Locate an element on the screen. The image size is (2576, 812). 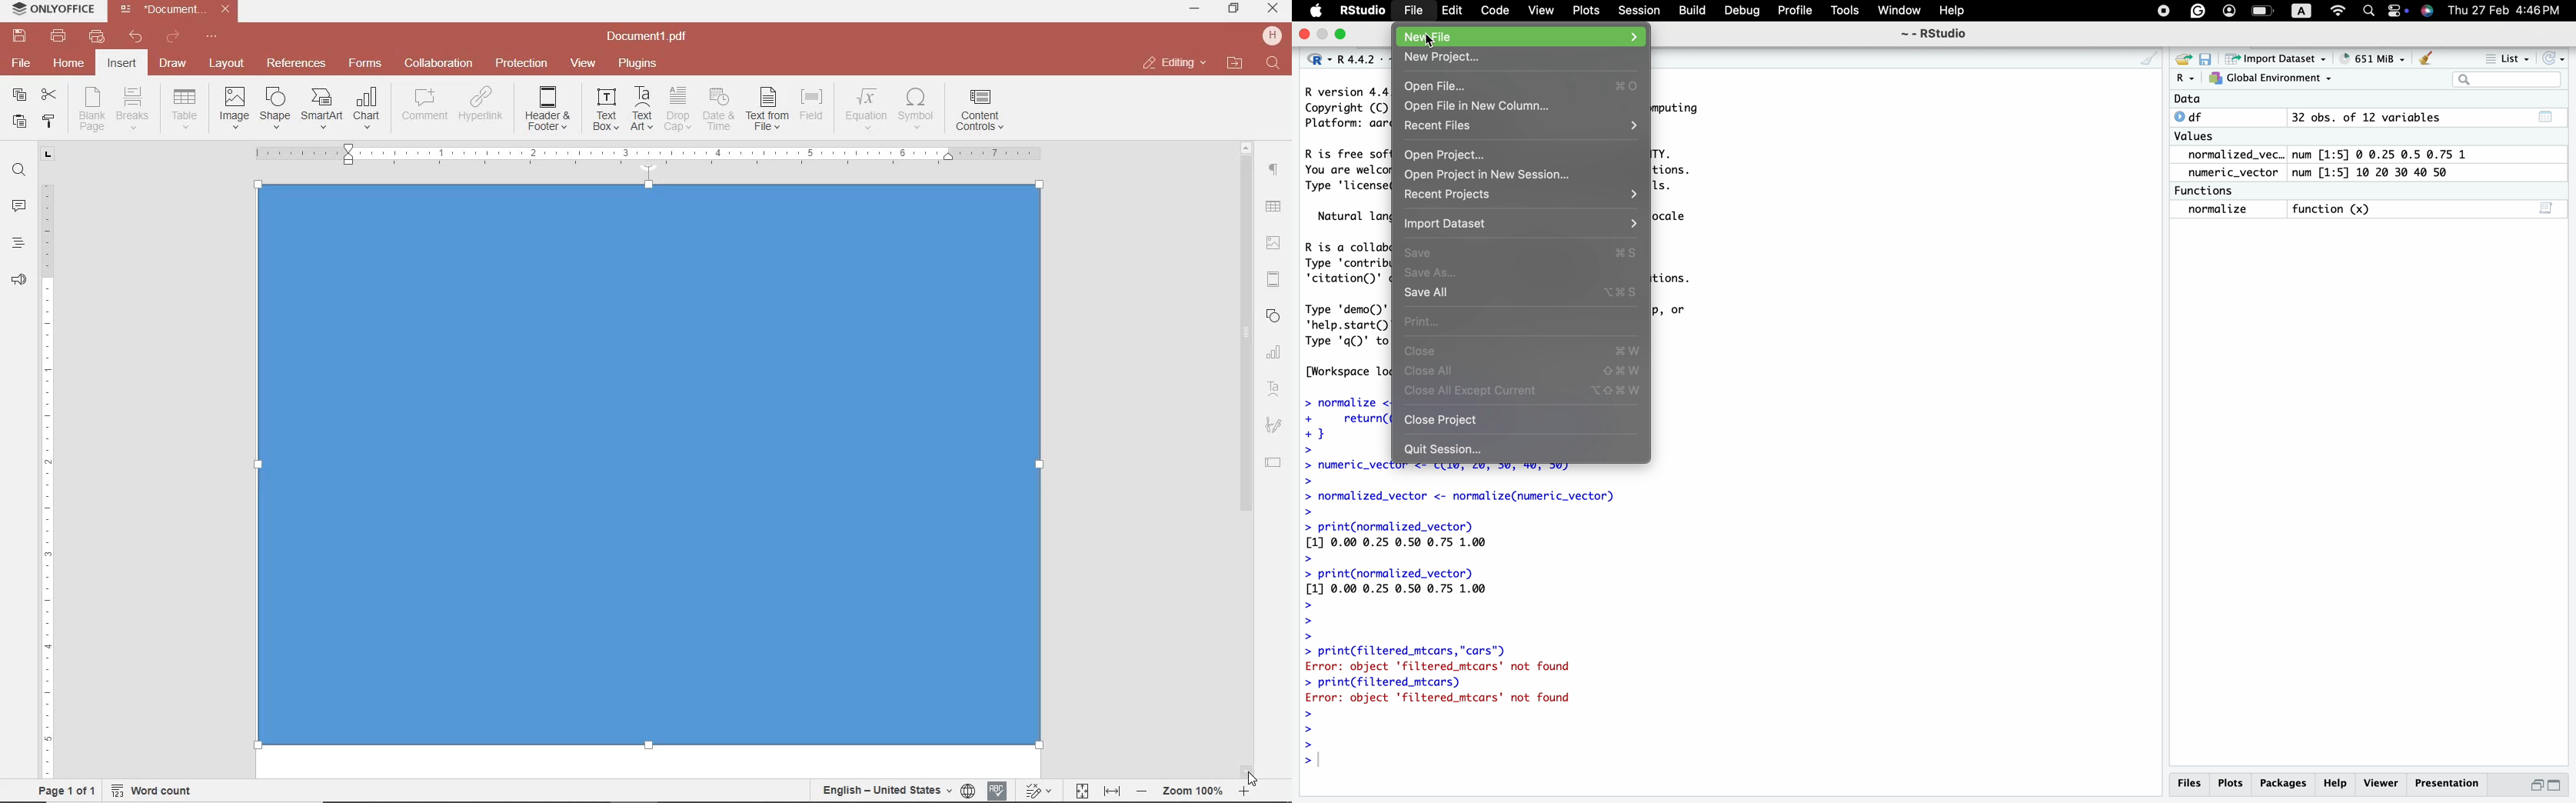
. recent files is located at coordinates (1521, 128).